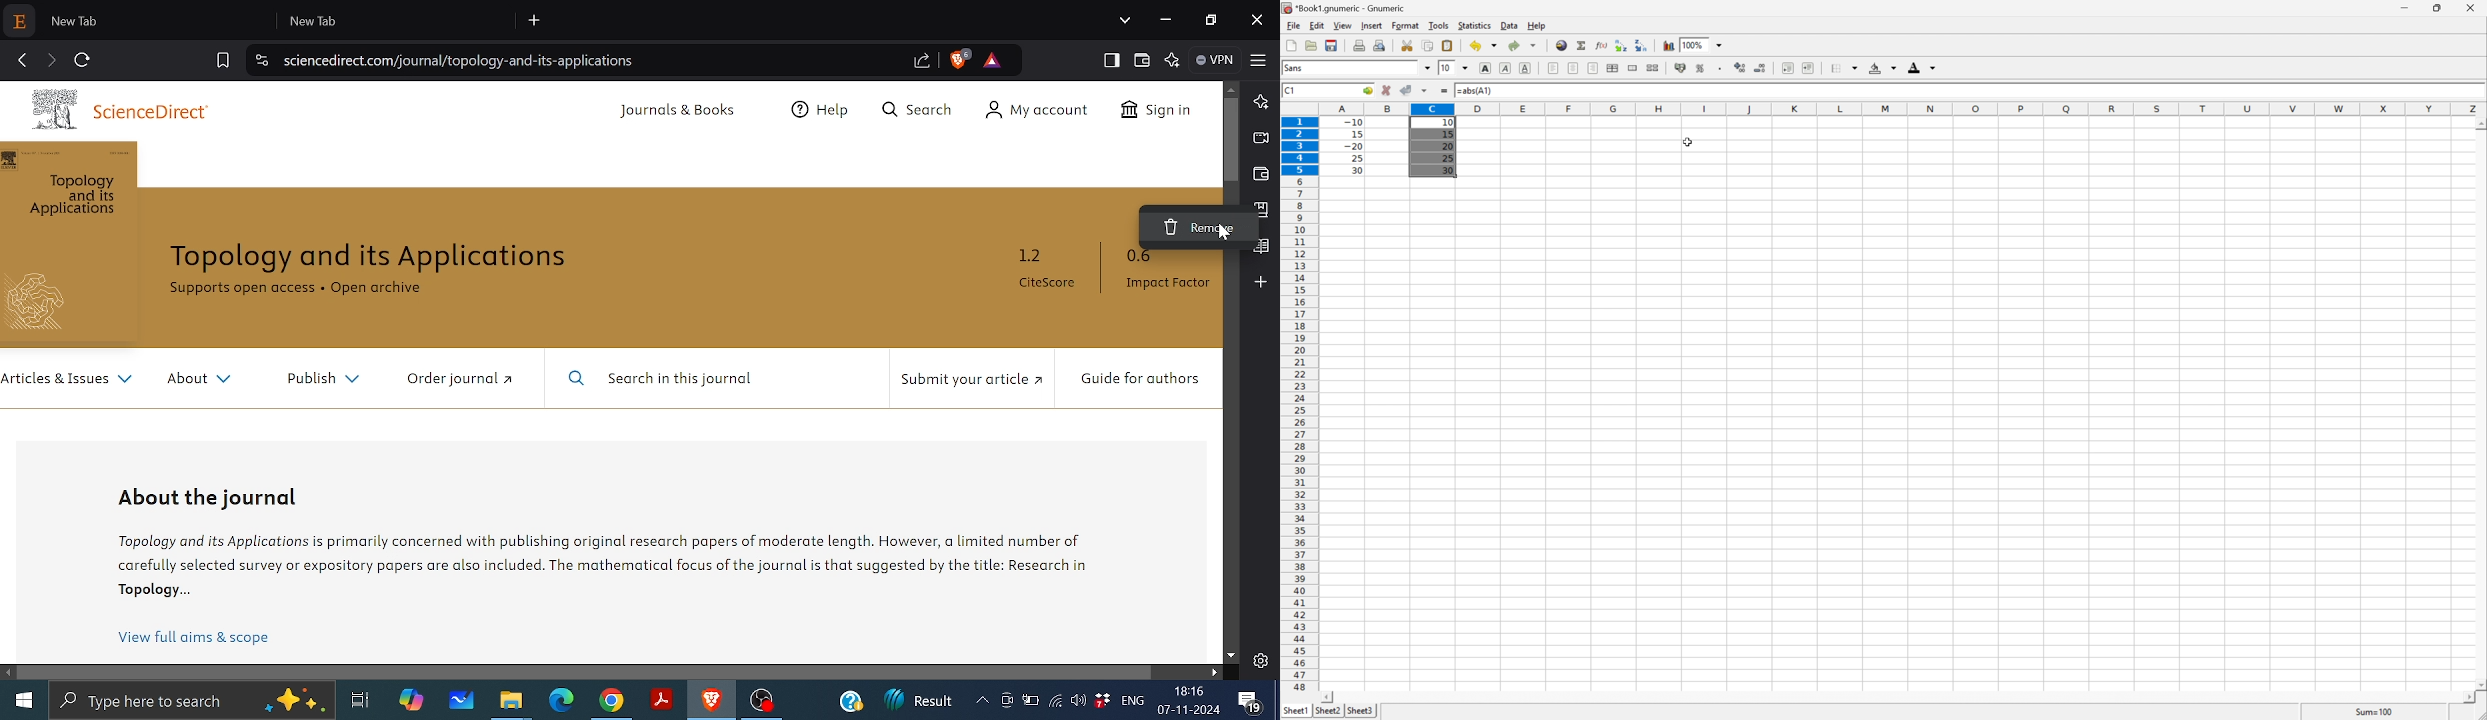 The image size is (2492, 728). I want to click on Open mobile file, so click(1330, 45).